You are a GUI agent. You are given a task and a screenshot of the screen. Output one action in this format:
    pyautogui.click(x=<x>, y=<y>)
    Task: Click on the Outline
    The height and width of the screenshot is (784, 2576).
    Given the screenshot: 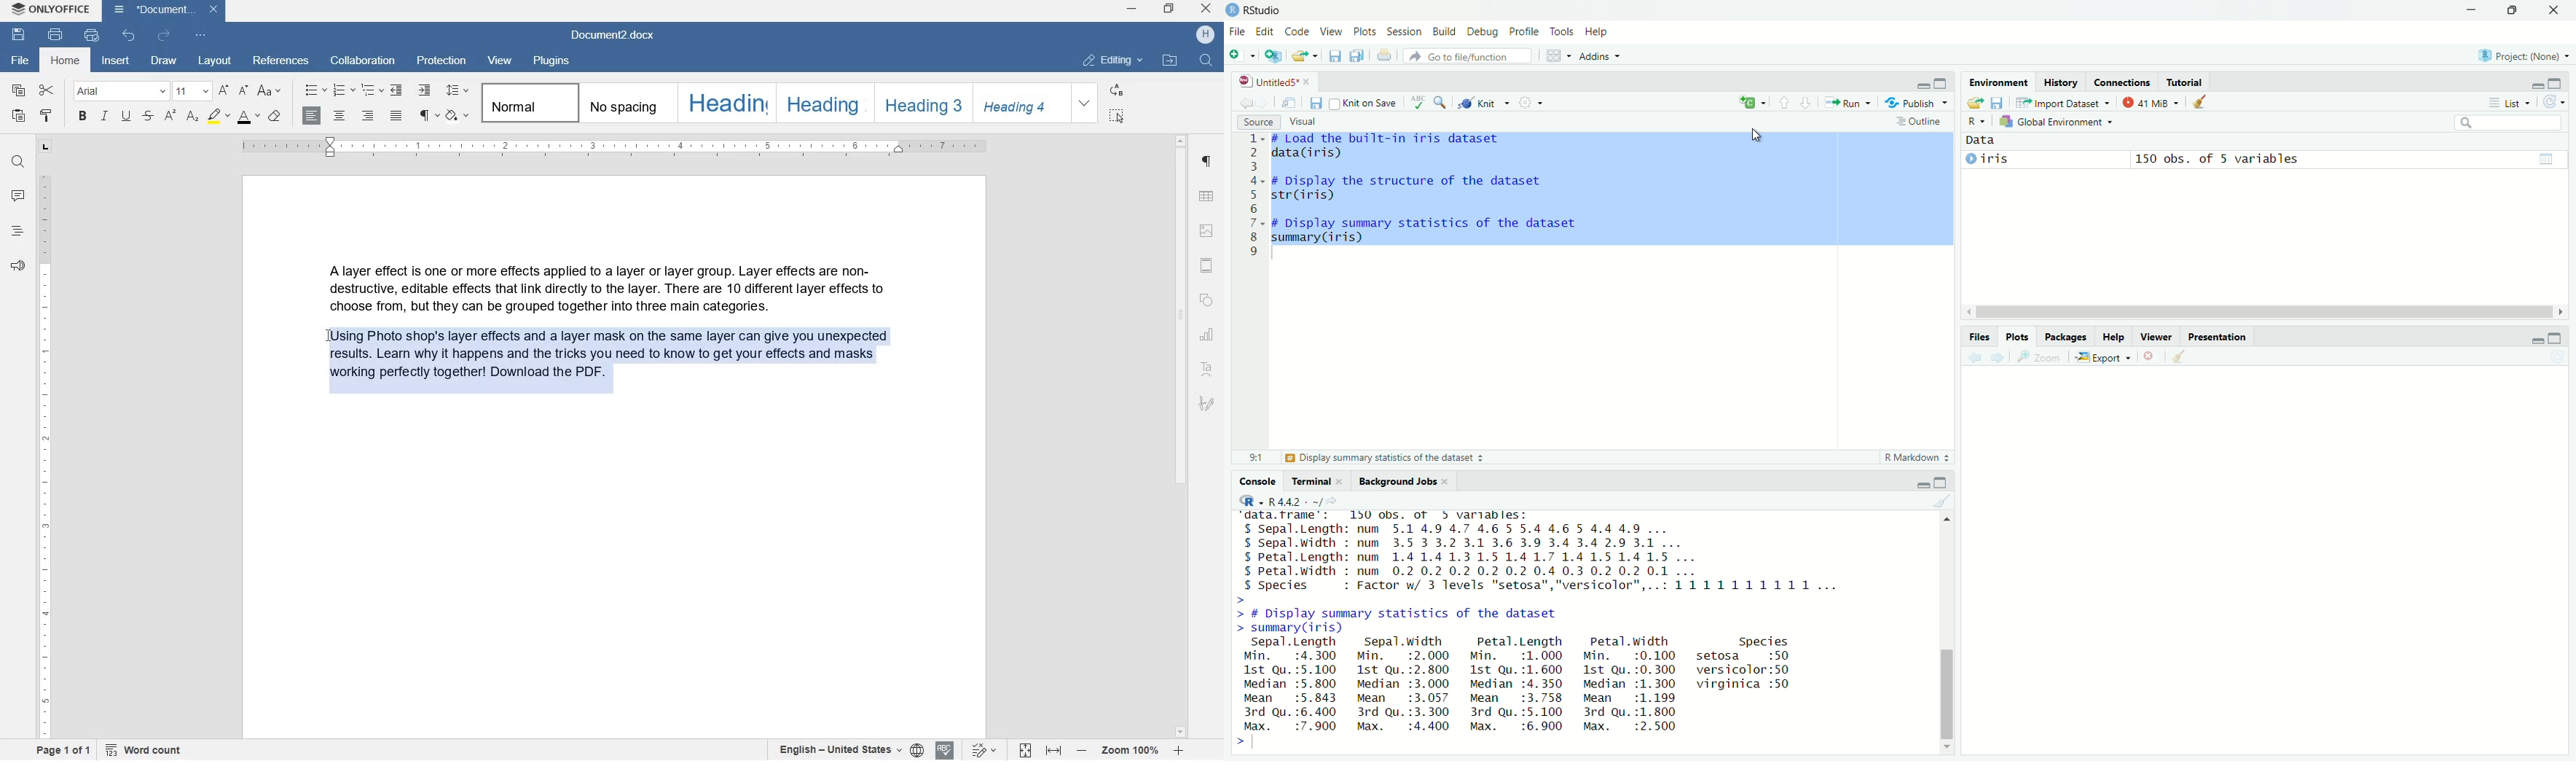 What is the action you would take?
    pyautogui.click(x=1923, y=123)
    